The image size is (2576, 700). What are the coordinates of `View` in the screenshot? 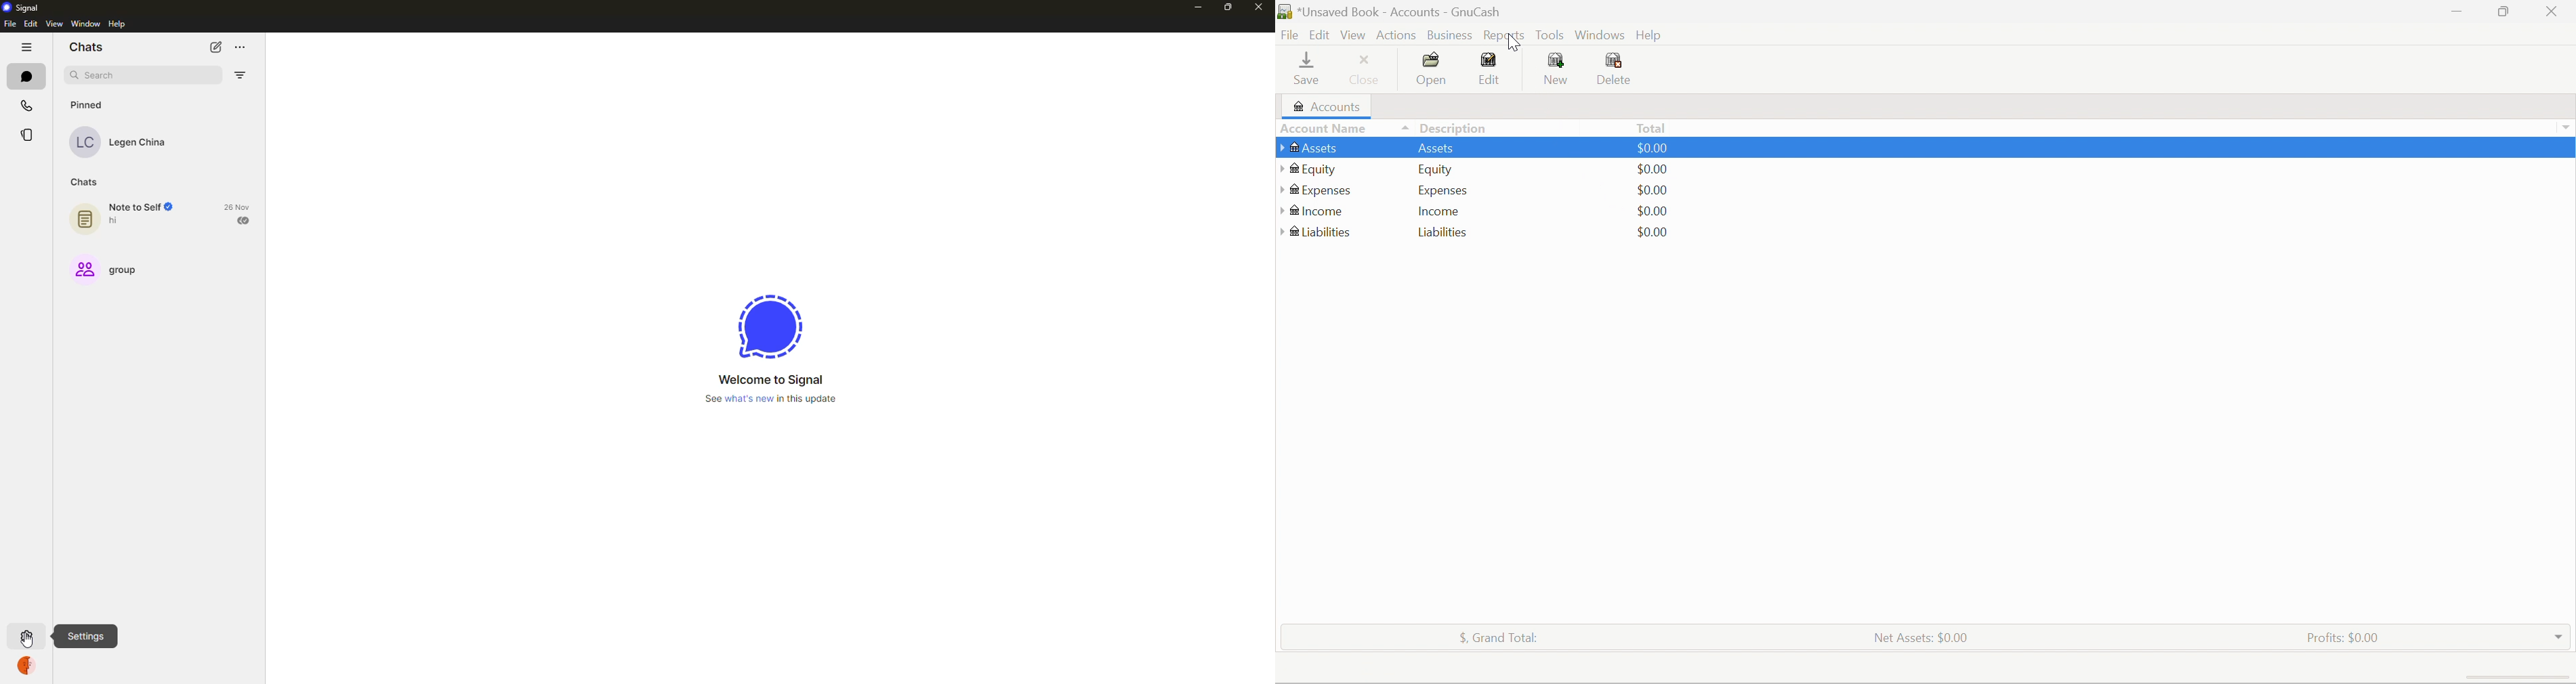 It's located at (1355, 36).